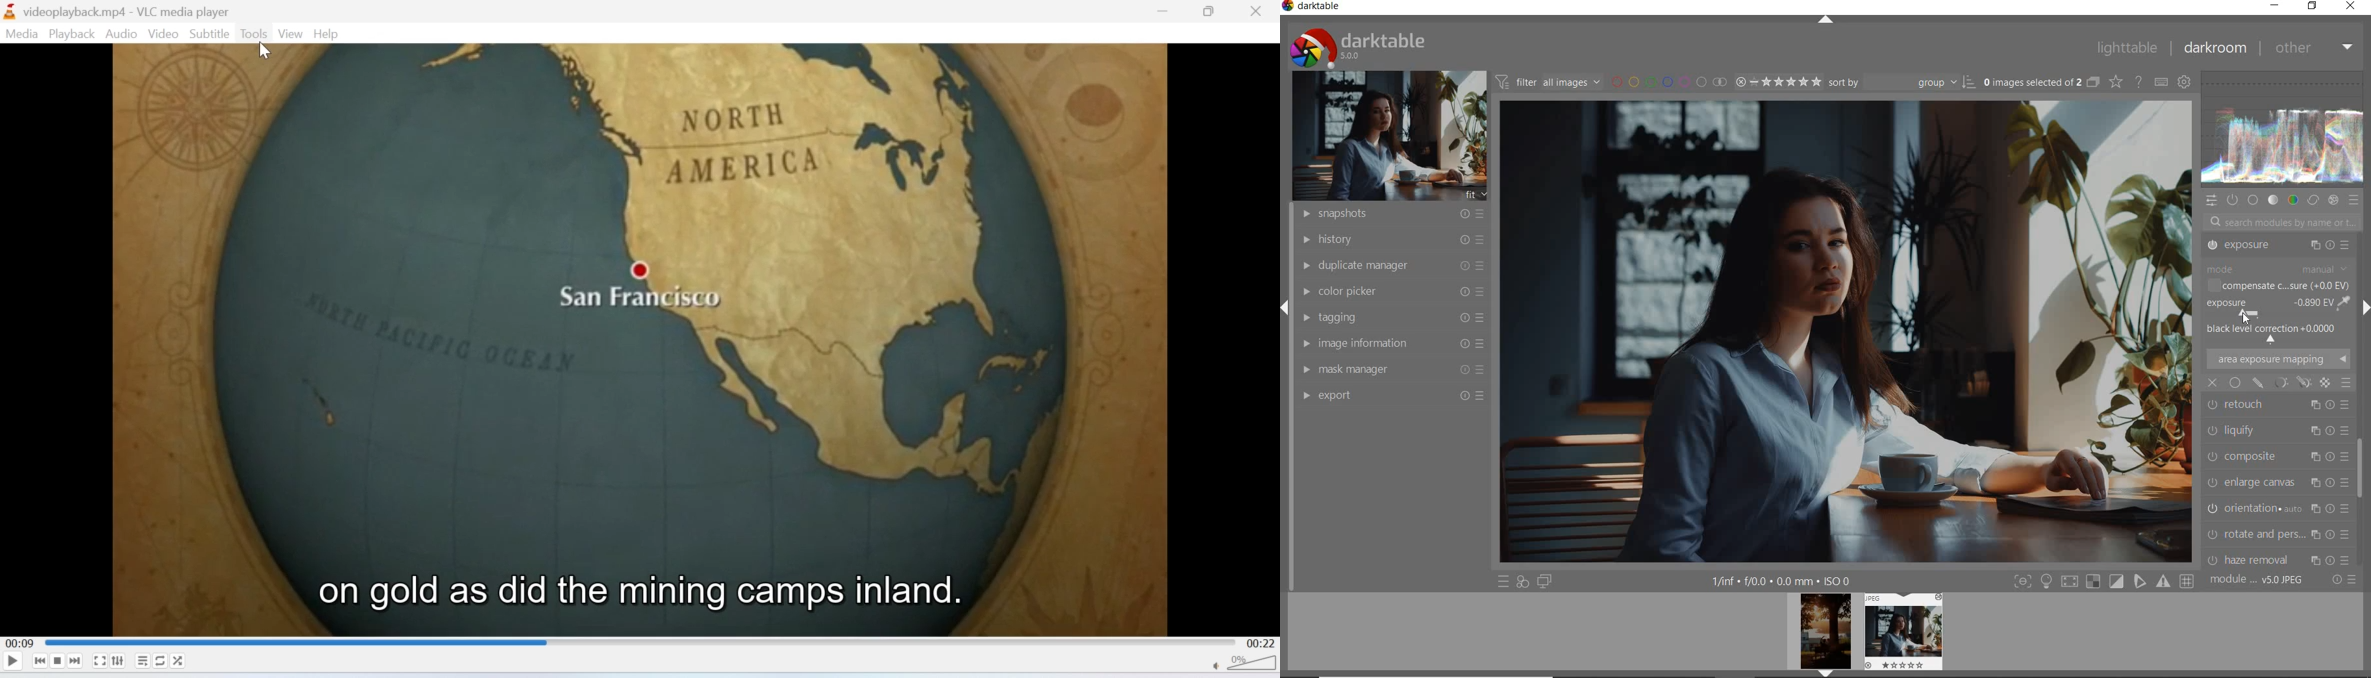 This screenshot has width=2380, height=700. I want to click on TONE, so click(2273, 200).